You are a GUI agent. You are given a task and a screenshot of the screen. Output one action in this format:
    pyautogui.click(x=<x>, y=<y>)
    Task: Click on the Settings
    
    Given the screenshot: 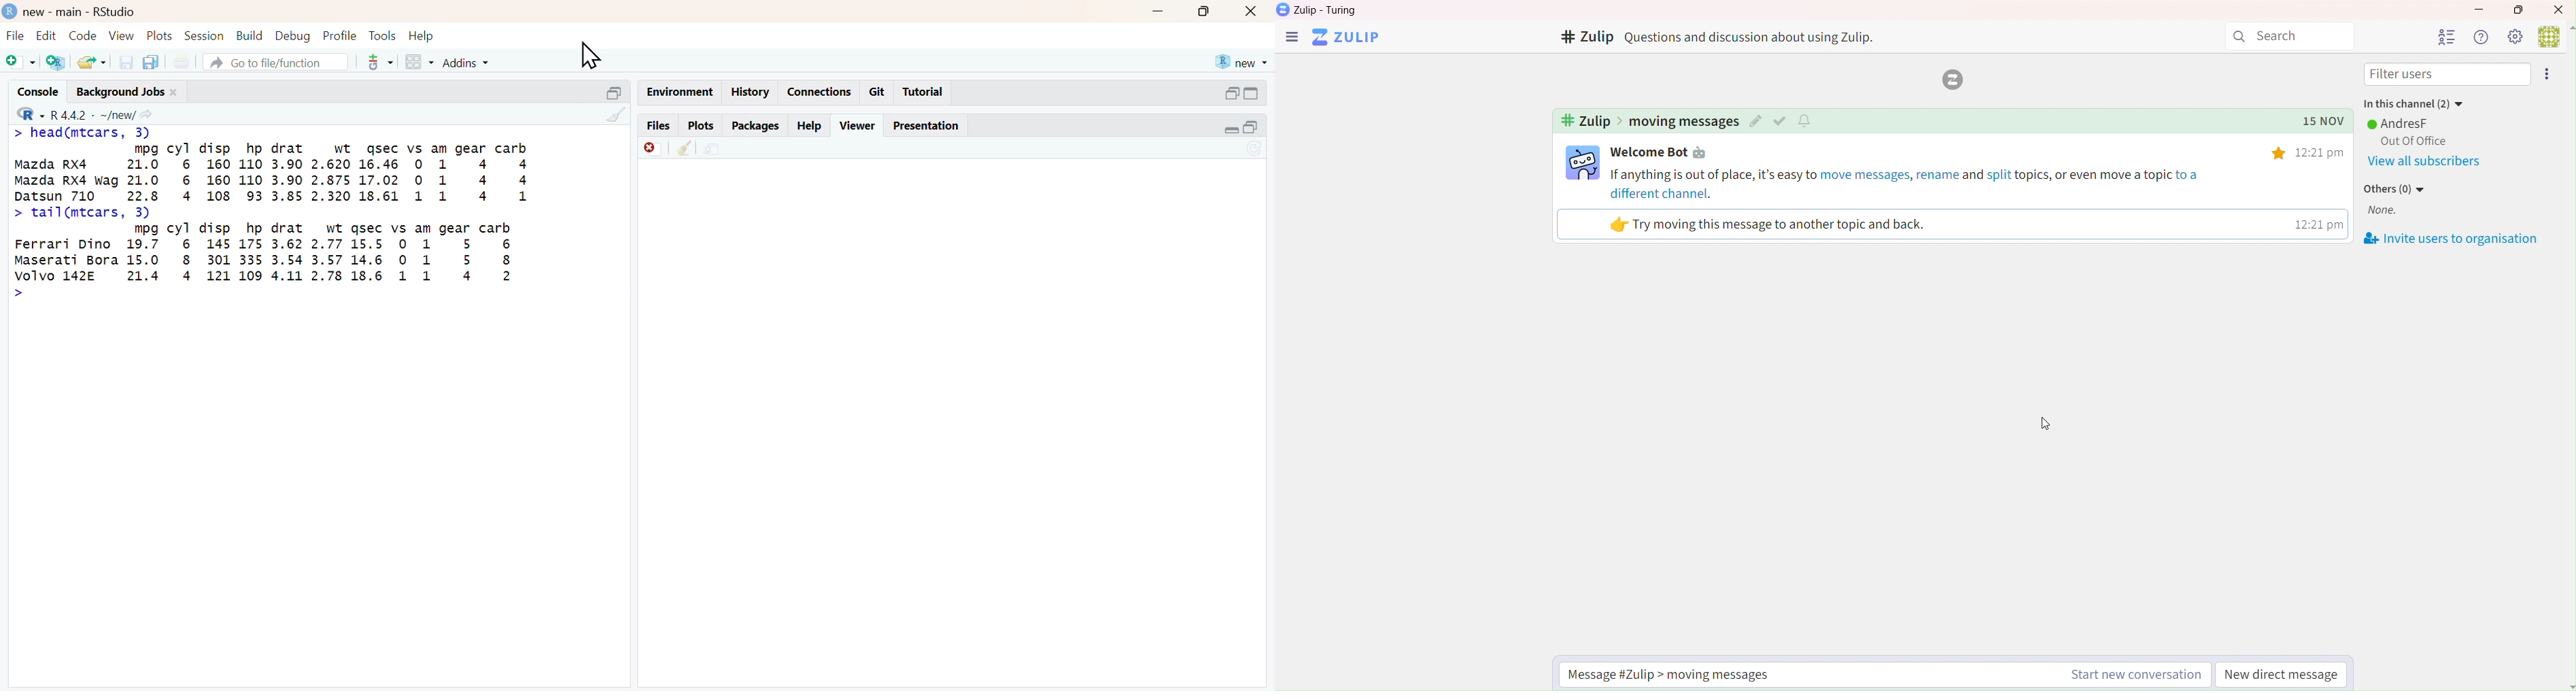 What is the action you would take?
    pyautogui.click(x=2514, y=36)
    